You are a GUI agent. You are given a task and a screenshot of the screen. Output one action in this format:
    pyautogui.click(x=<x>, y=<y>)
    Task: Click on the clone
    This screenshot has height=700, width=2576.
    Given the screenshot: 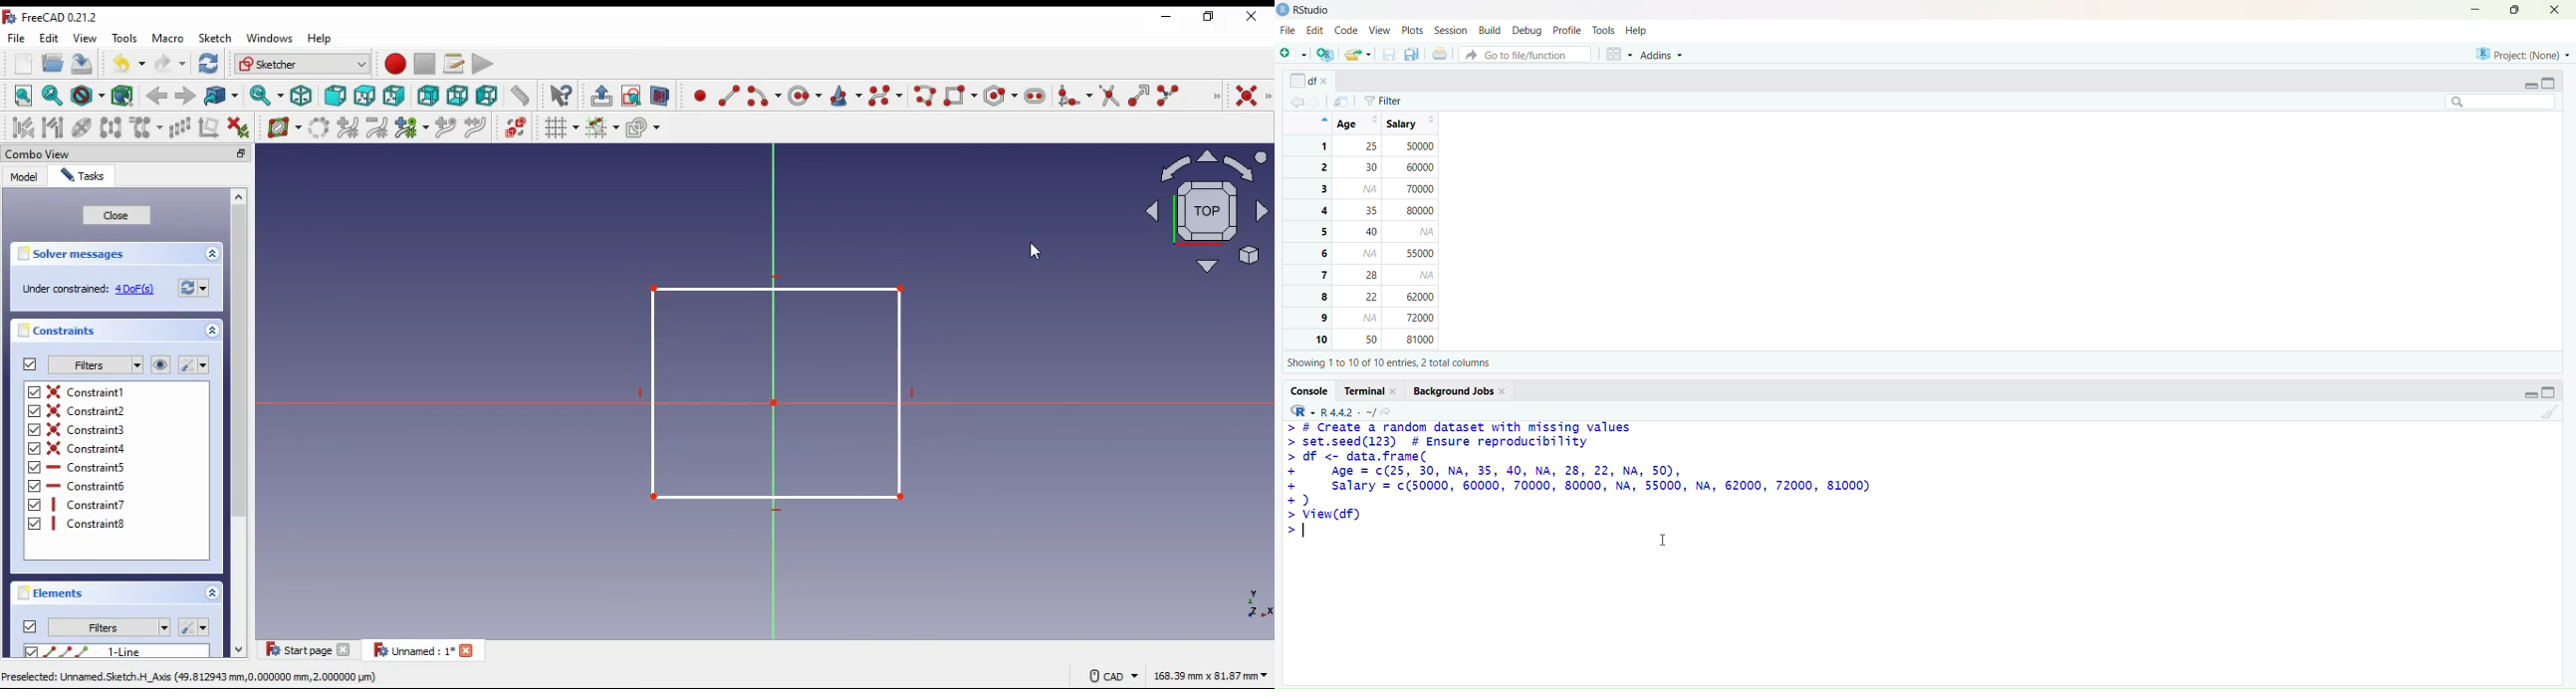 What is the action you would take?
    pyautogui.click(x=146, y=127)
    